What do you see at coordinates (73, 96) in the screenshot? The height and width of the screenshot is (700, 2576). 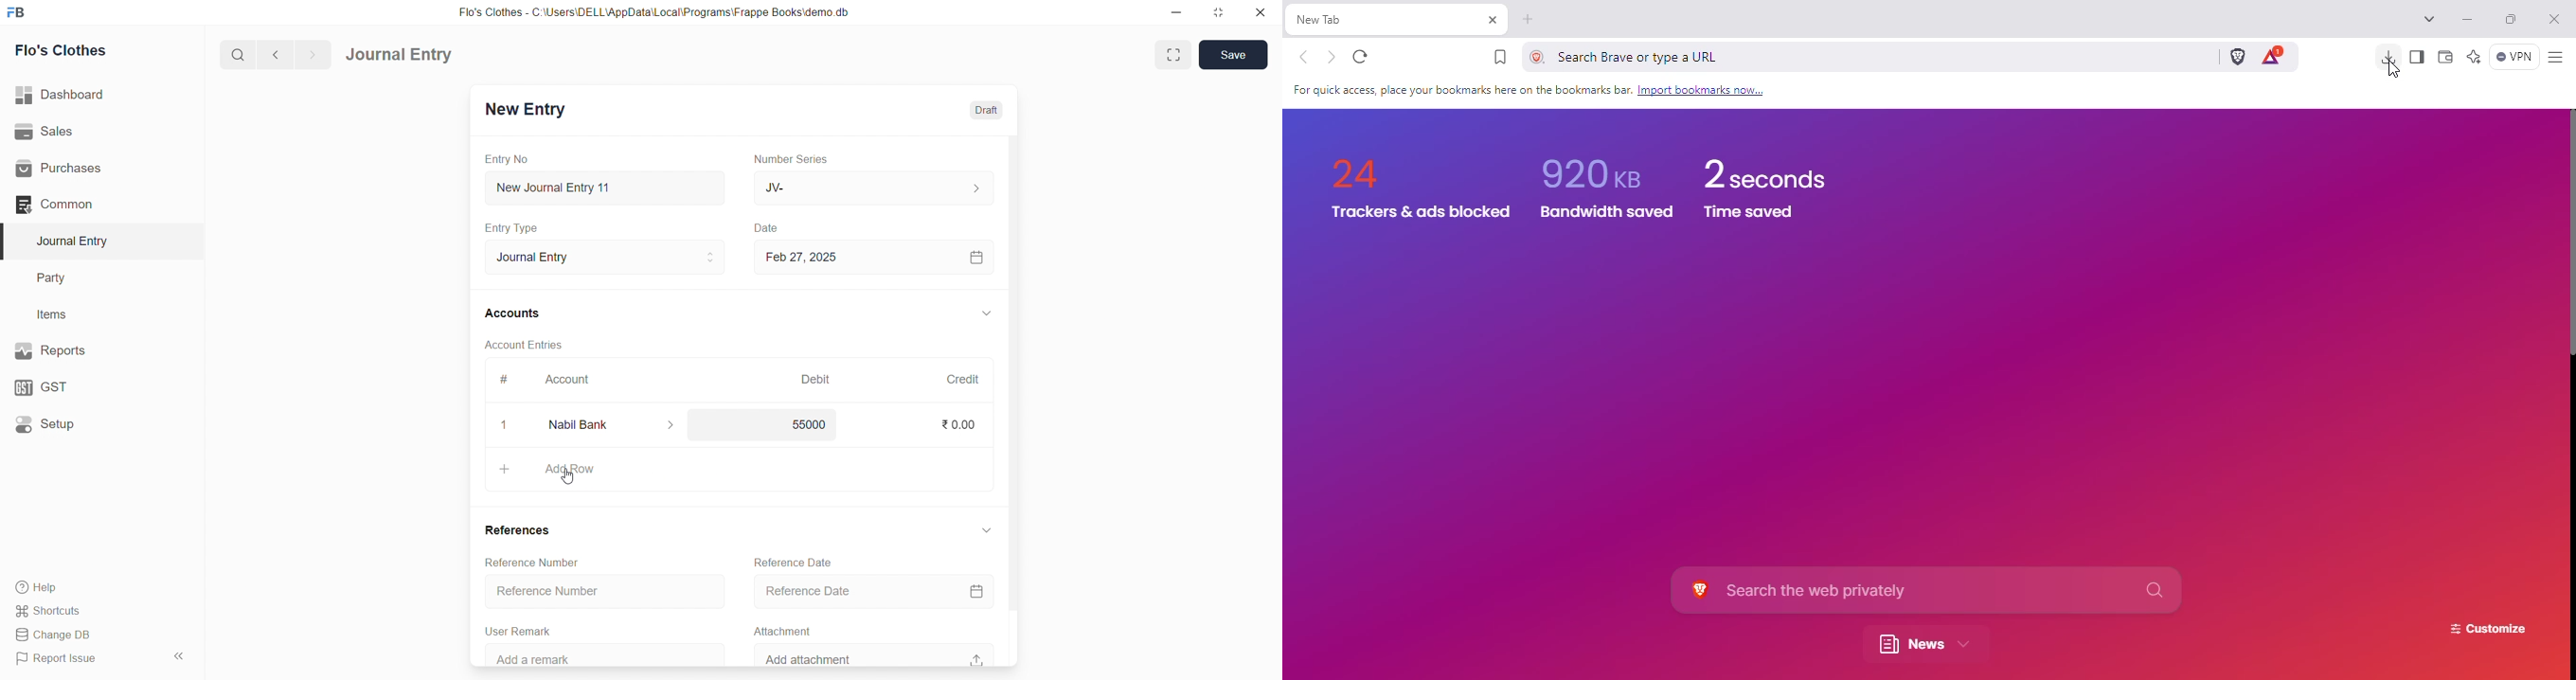 I see `| Dashboard` at bounding box center [73, 96].